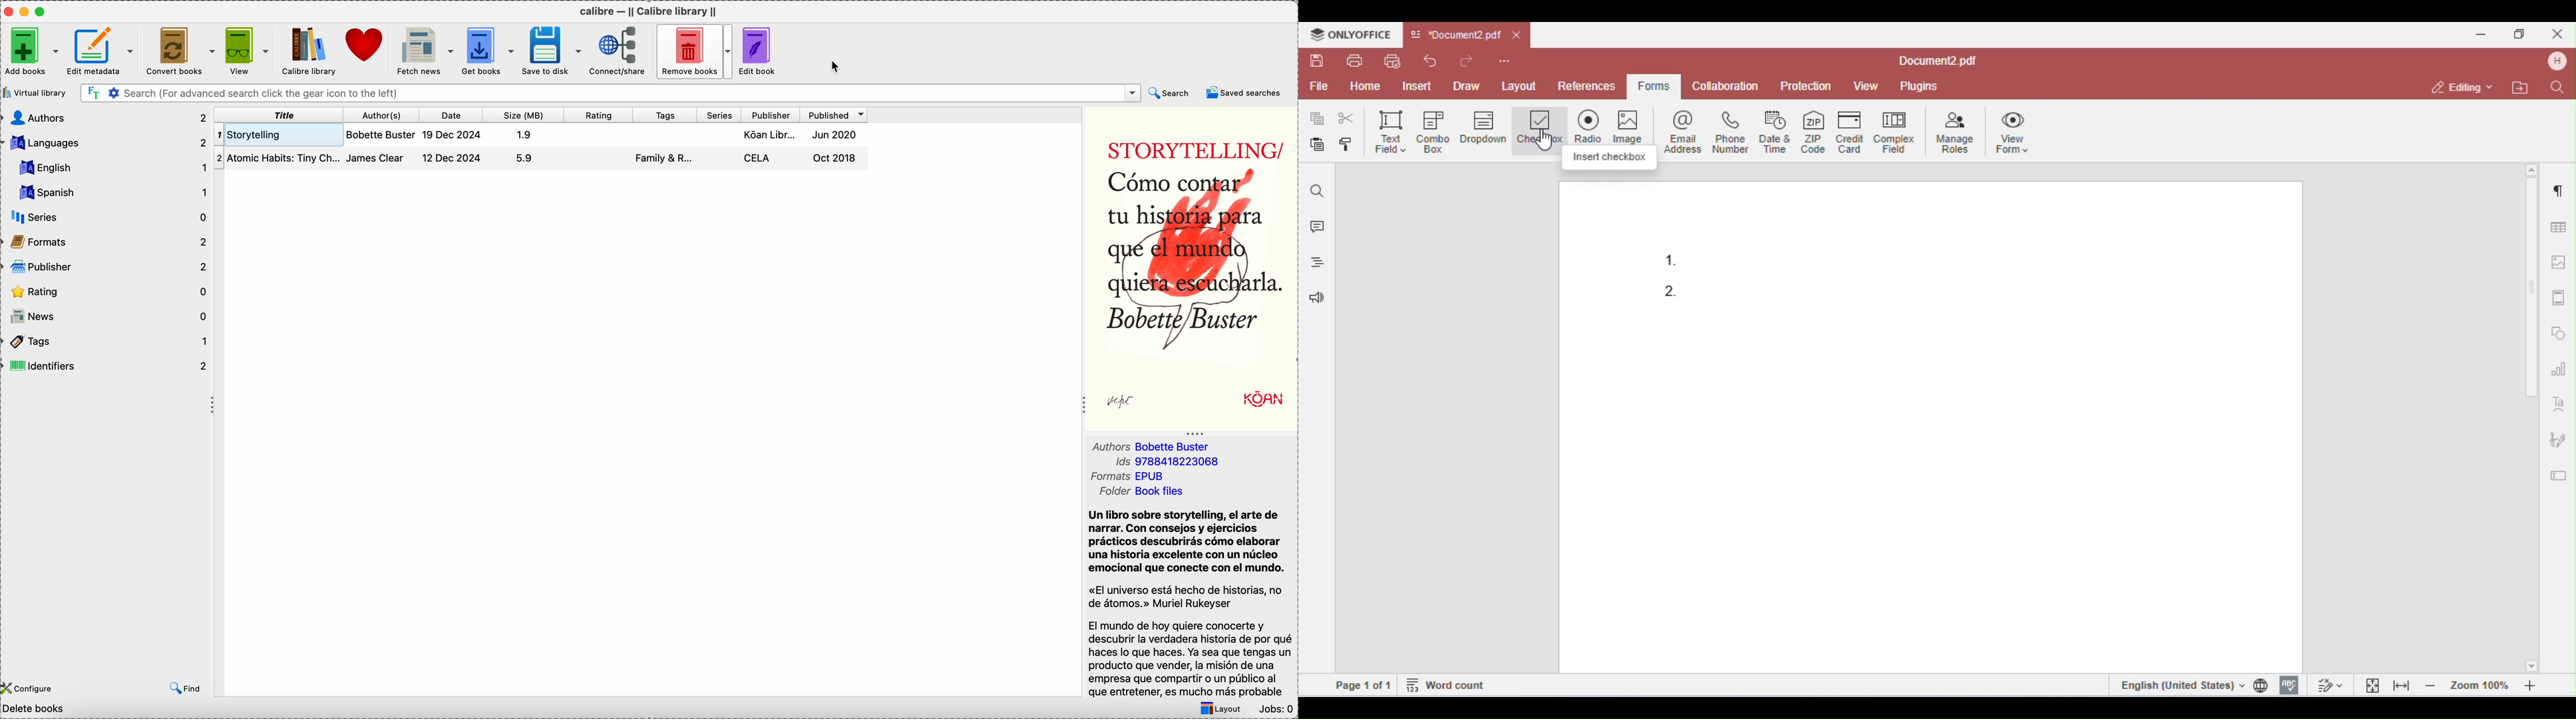 This screenshot has width=2576, height=728. I want to click on Calibre - || Calibre library ||, so click(652, 12).